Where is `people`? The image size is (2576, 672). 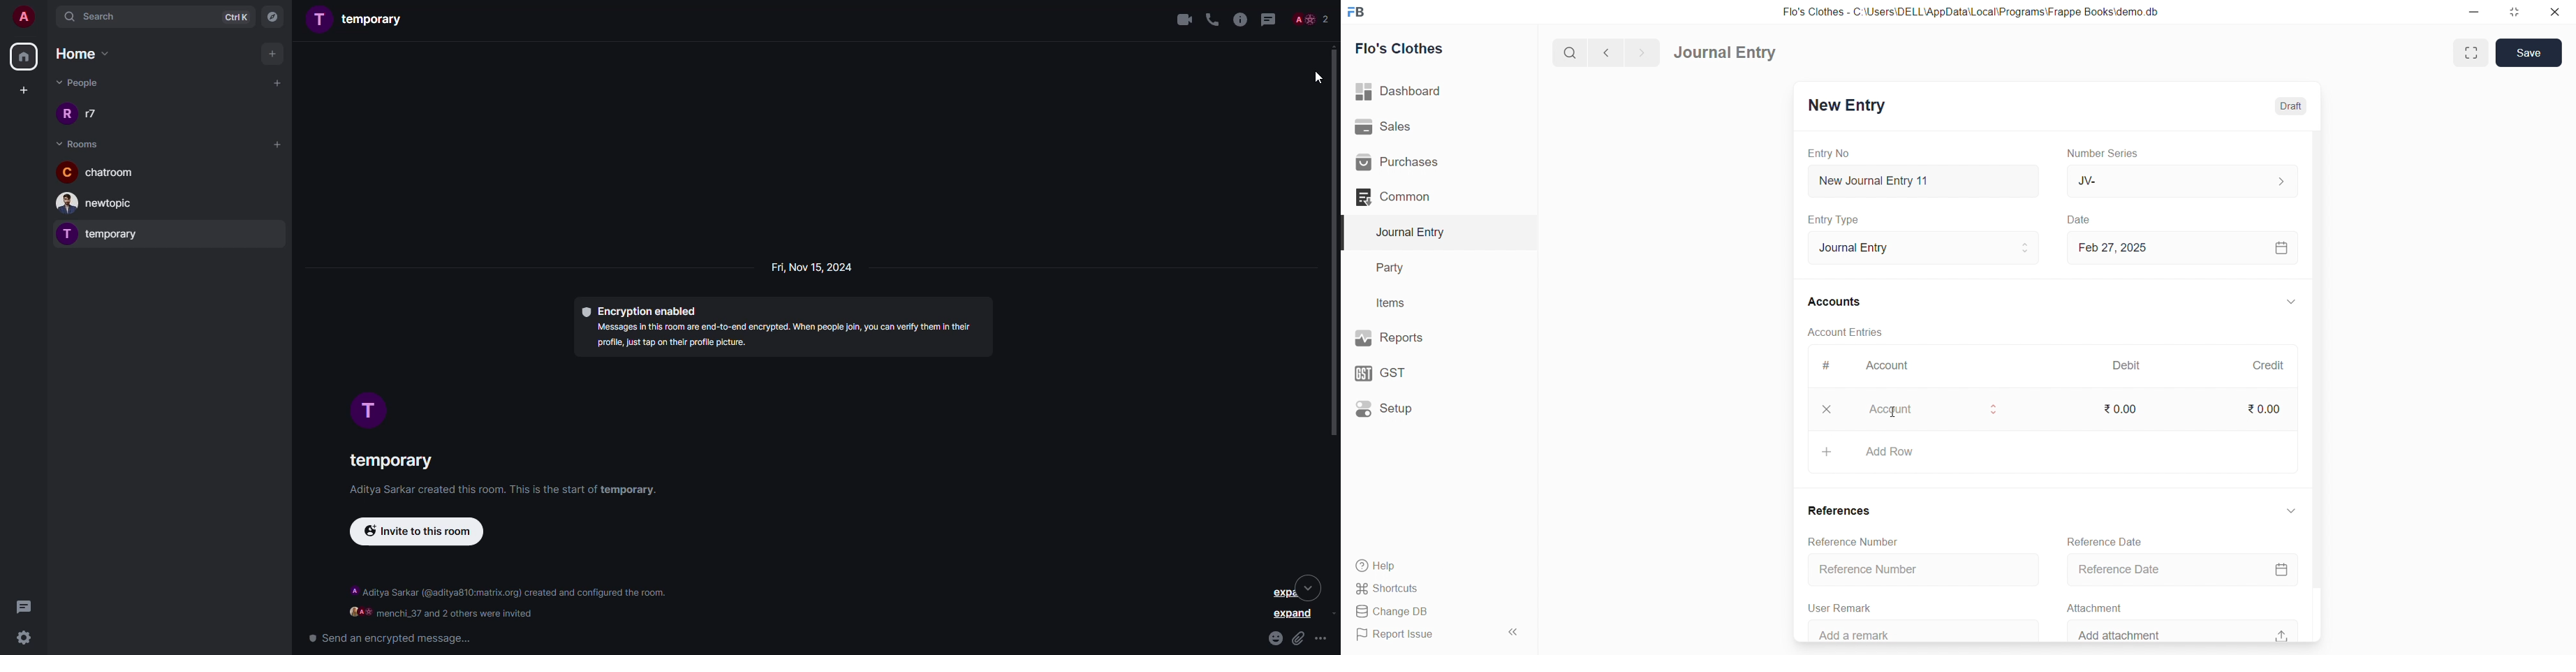 people is located at coordinates (82, 84).